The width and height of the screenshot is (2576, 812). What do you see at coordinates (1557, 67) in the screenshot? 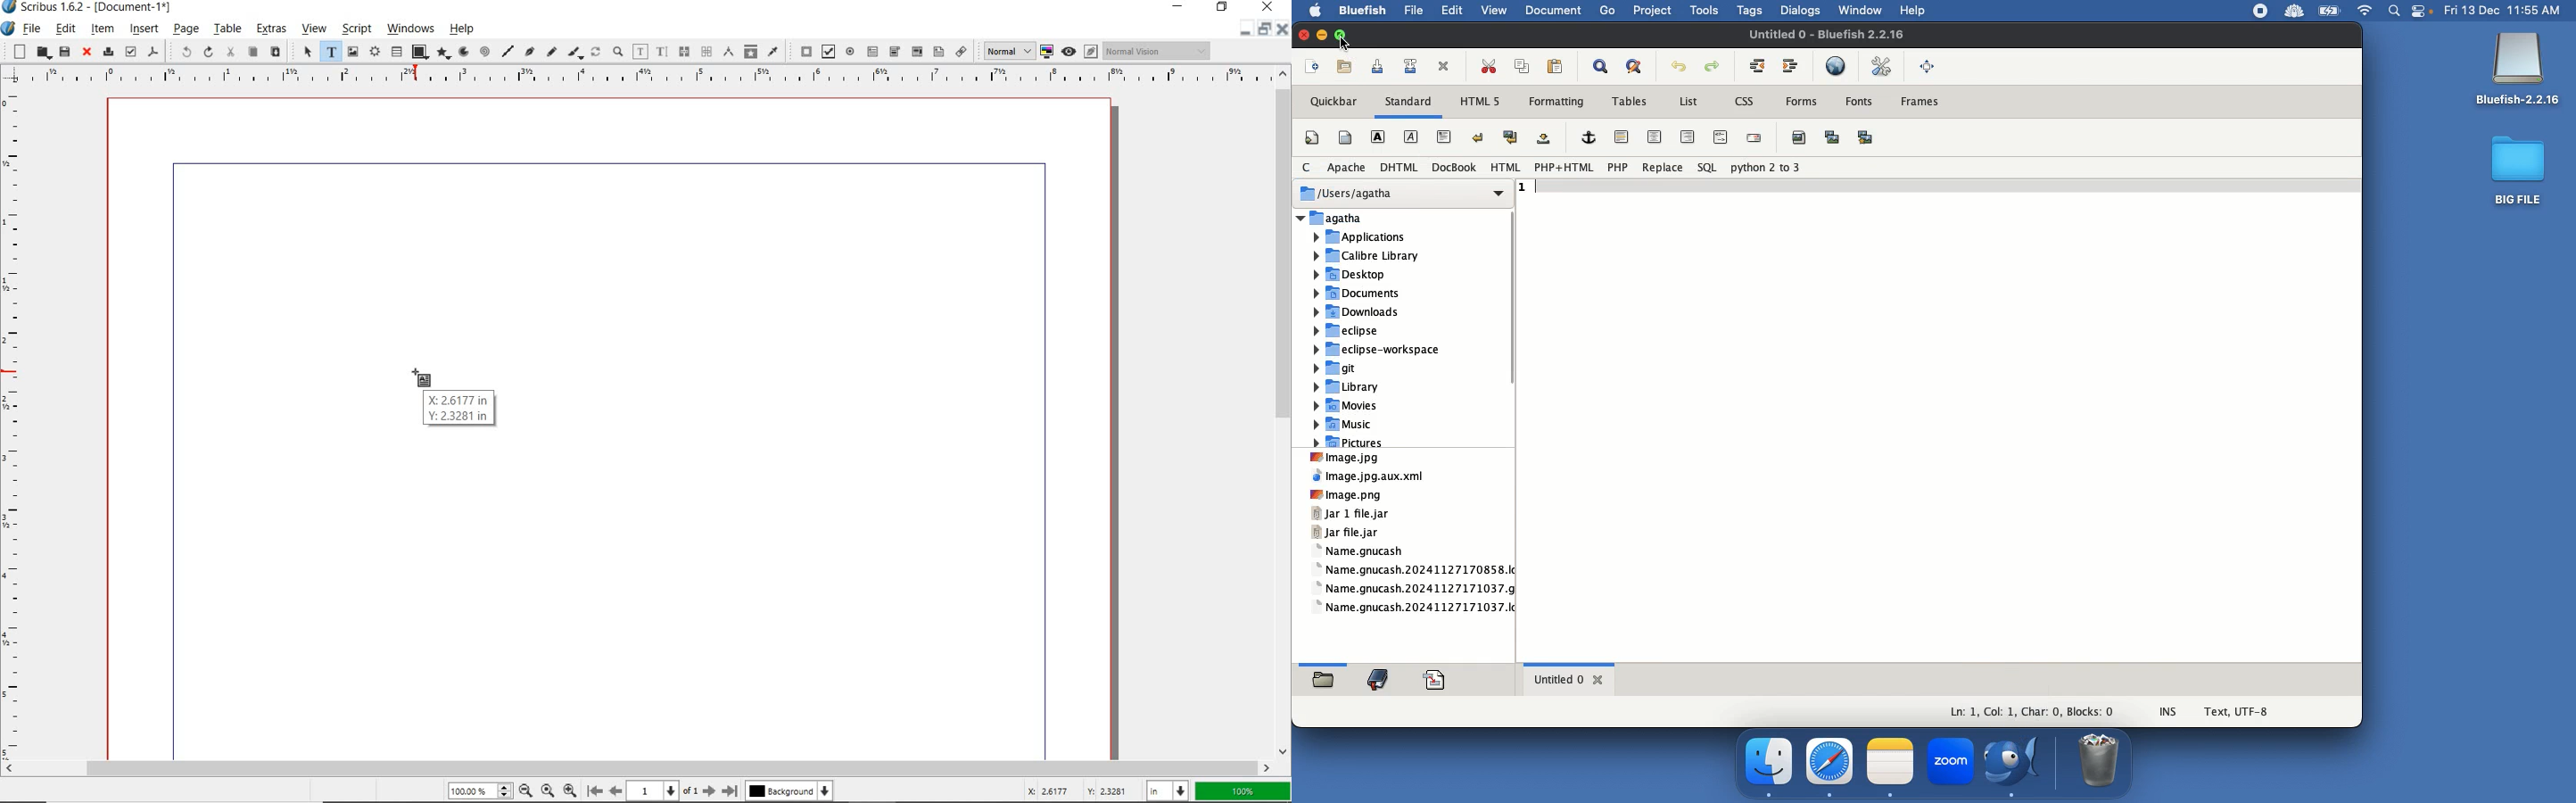
I see `Paste` at bounding box center [1557, 67].